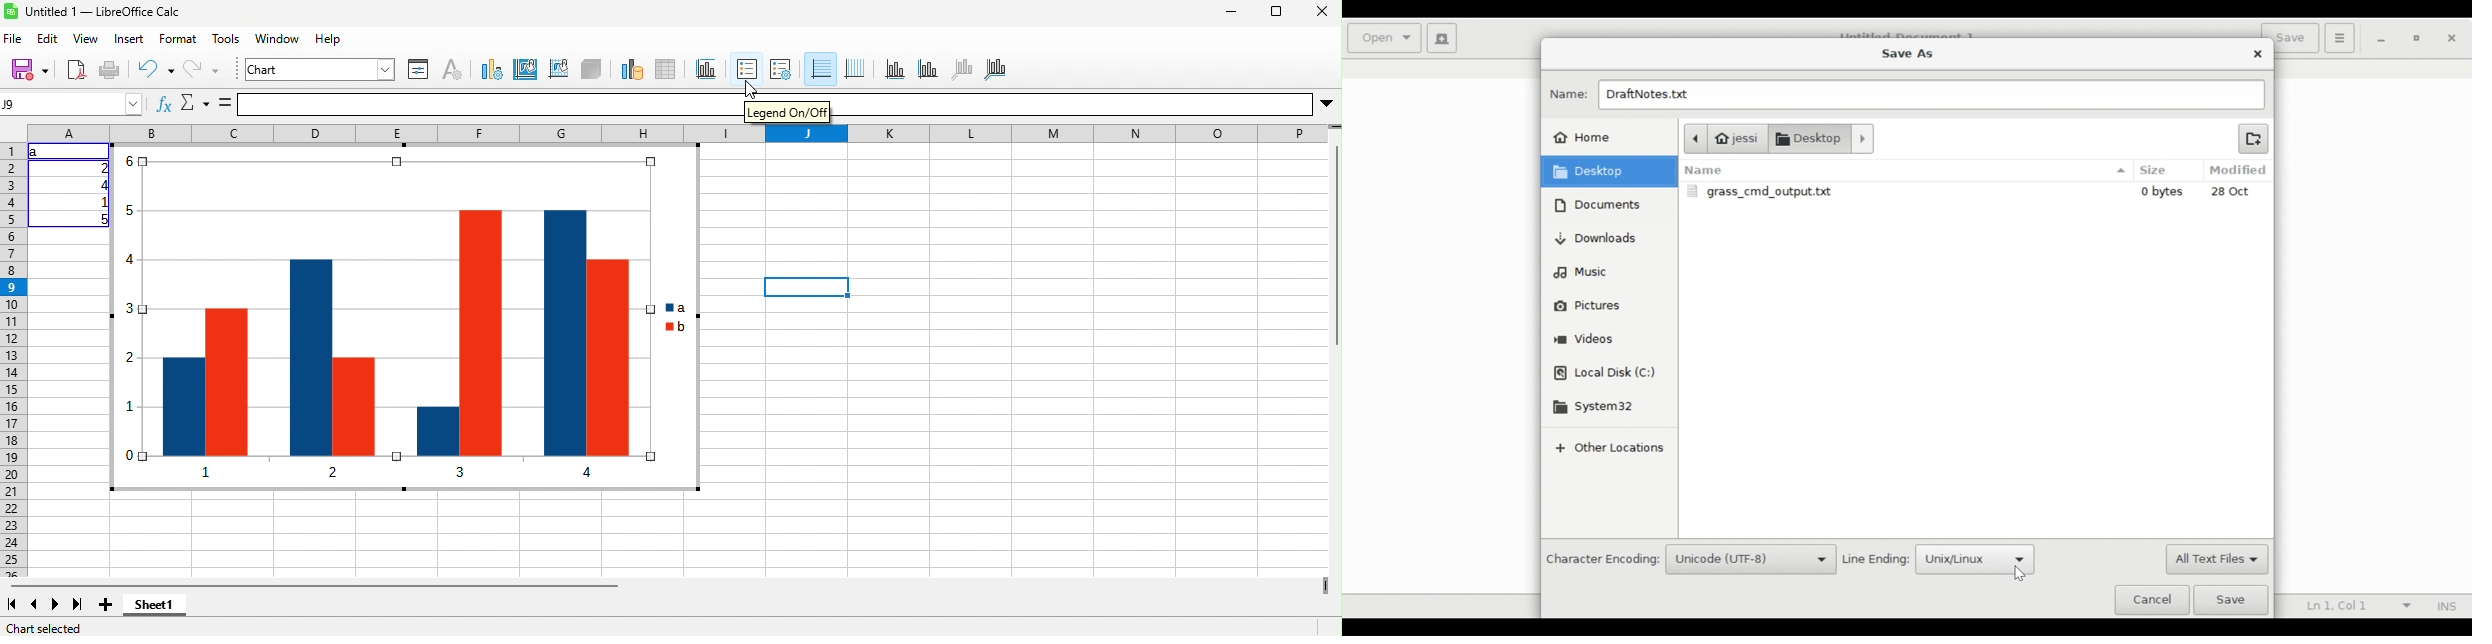  Describe the element at coordinates (225, 103) in the screenshot. I see `Formula` at that location.